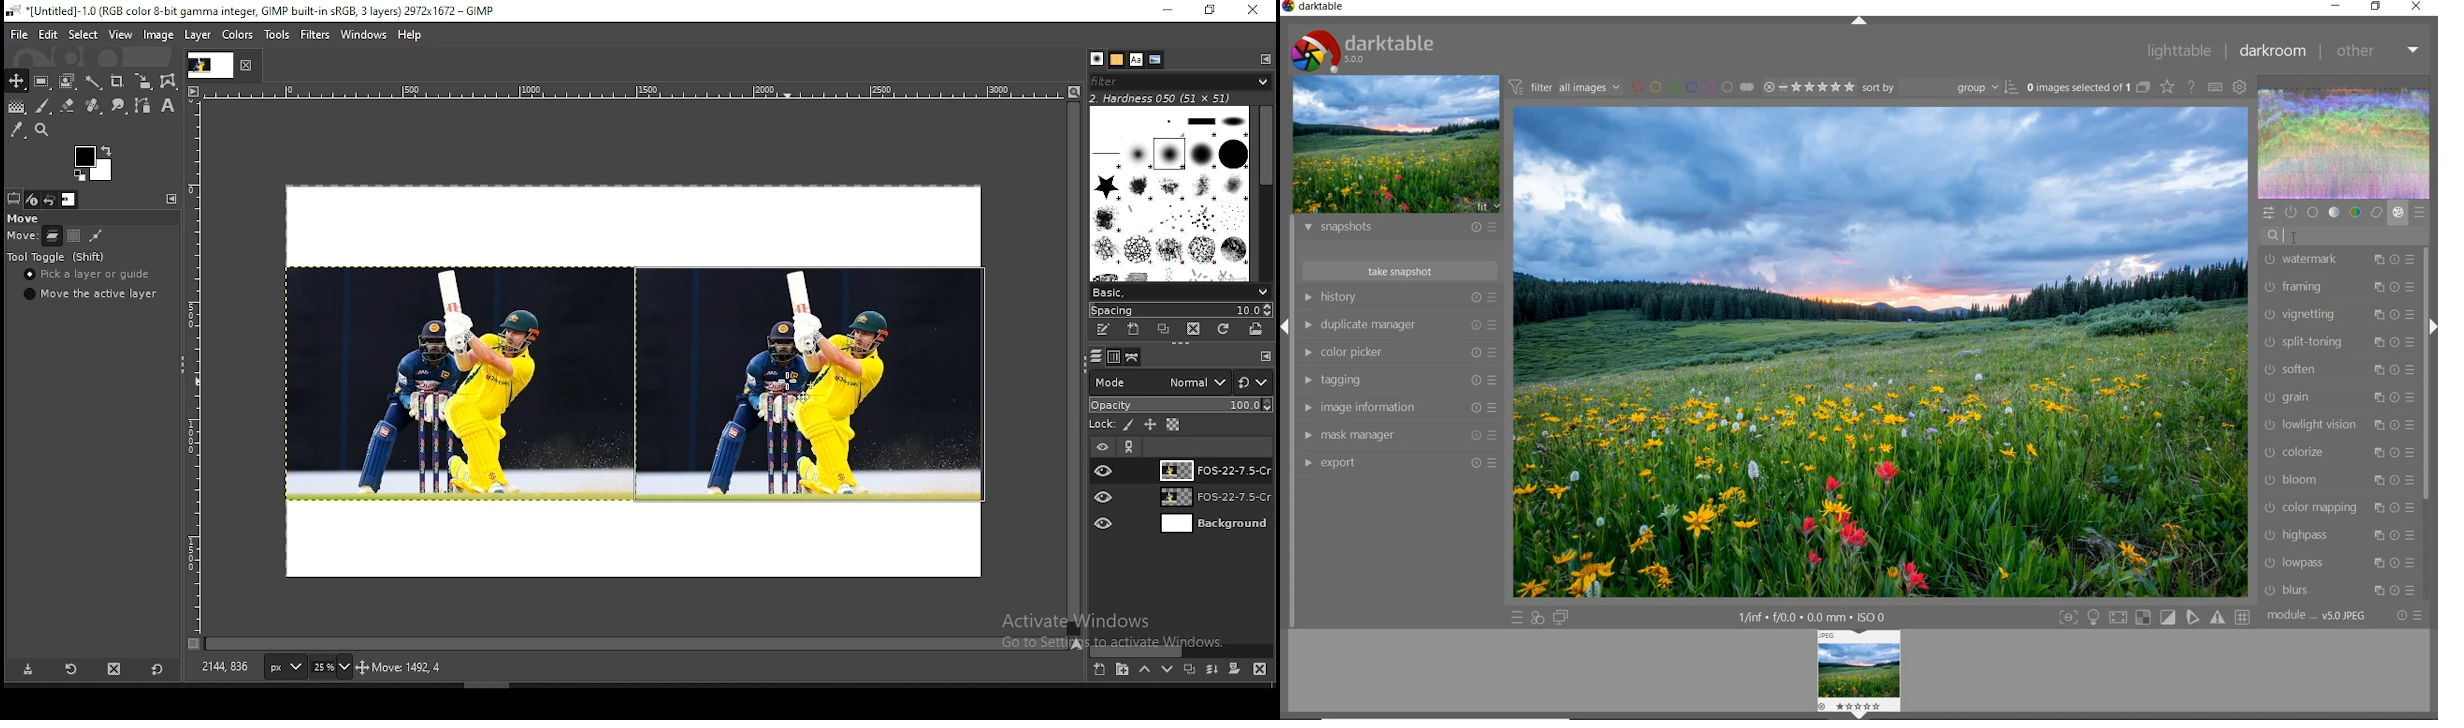 This screenshot has height=728, width=2464. What do you see at coordinates (1398, 353) in the screenshot?
I see `color picker` at bounding box center [1398, 353].